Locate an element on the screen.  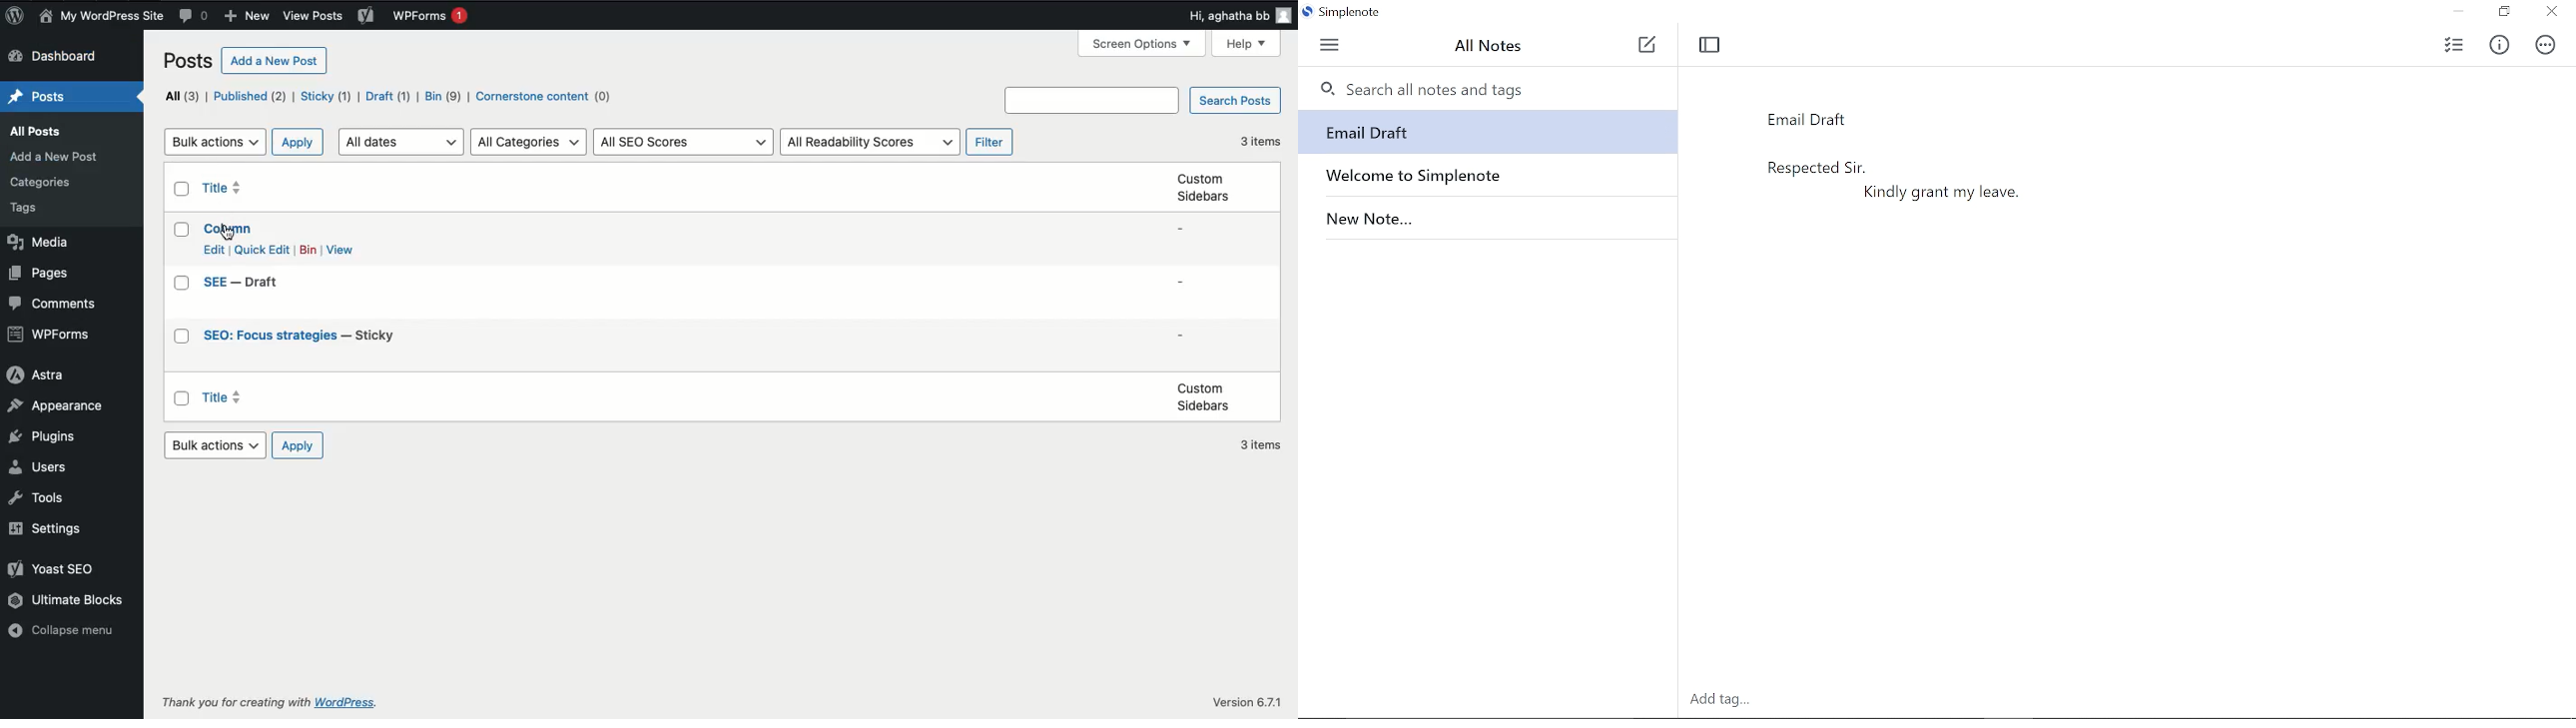
Ultimate blocks is located at coordinates (69, 601).